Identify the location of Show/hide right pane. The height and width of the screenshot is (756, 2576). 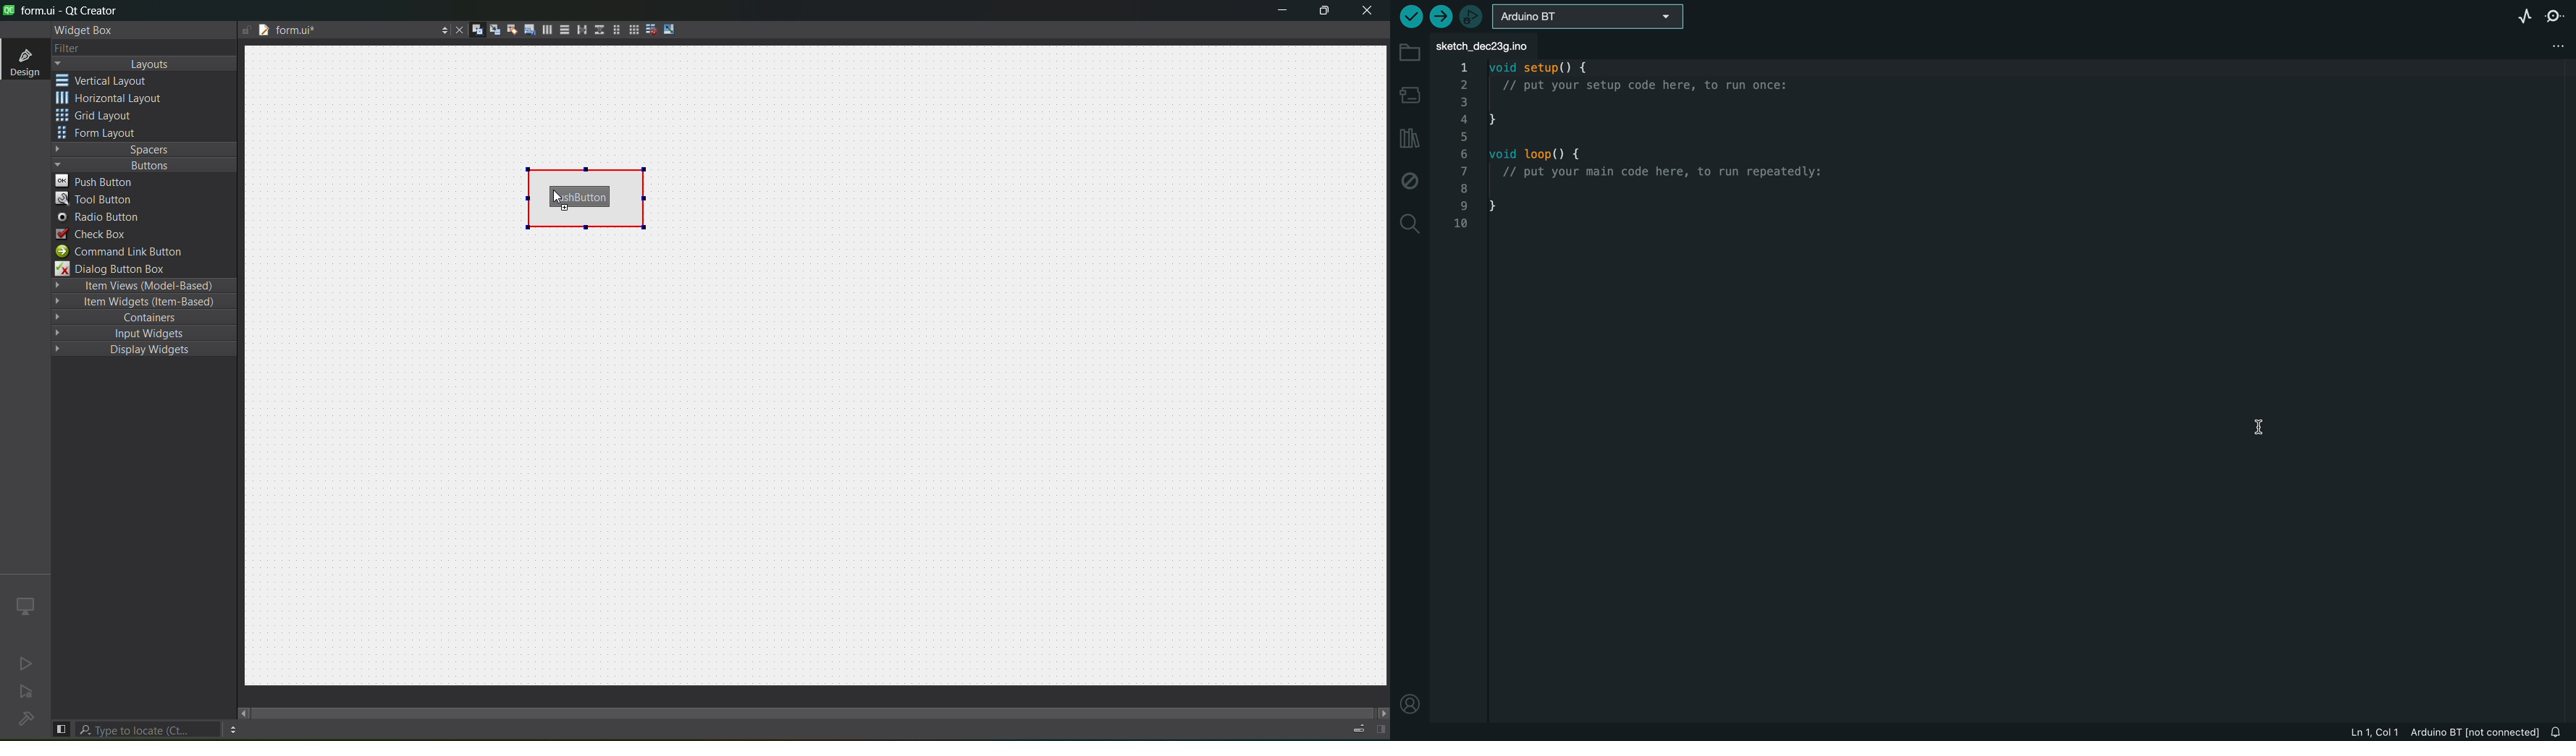
(1379, 729).